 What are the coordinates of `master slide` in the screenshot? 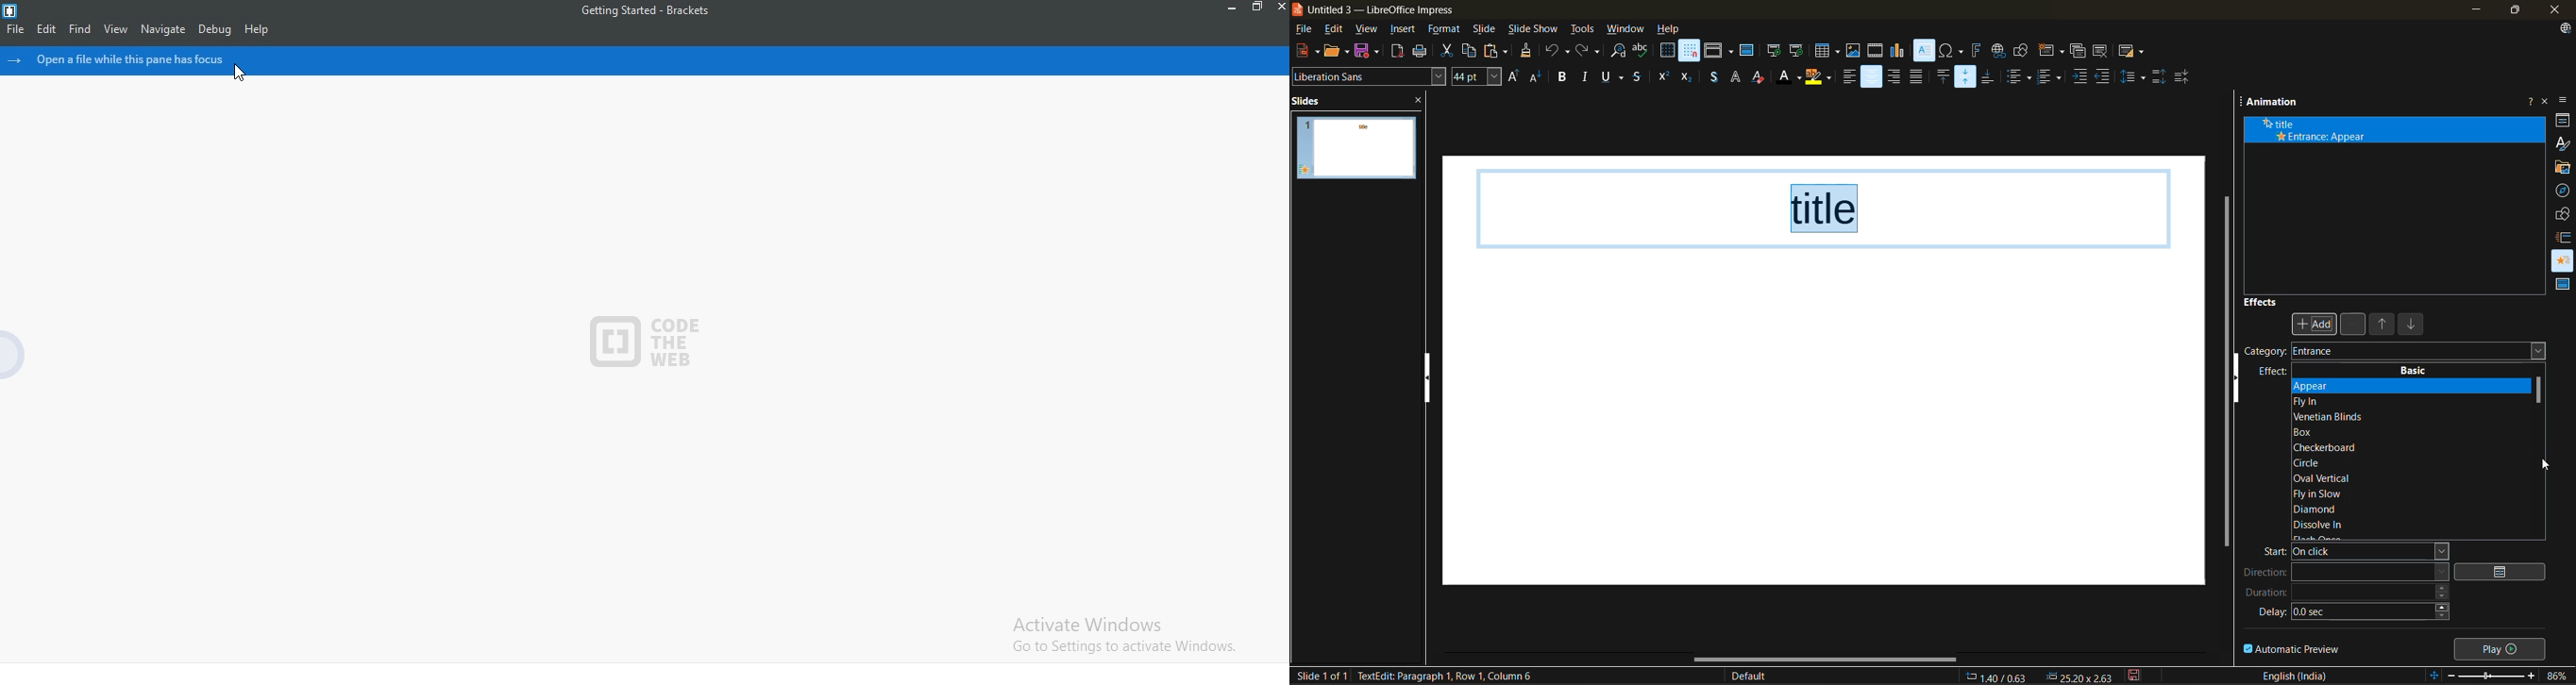 It's located at (1747, 52).